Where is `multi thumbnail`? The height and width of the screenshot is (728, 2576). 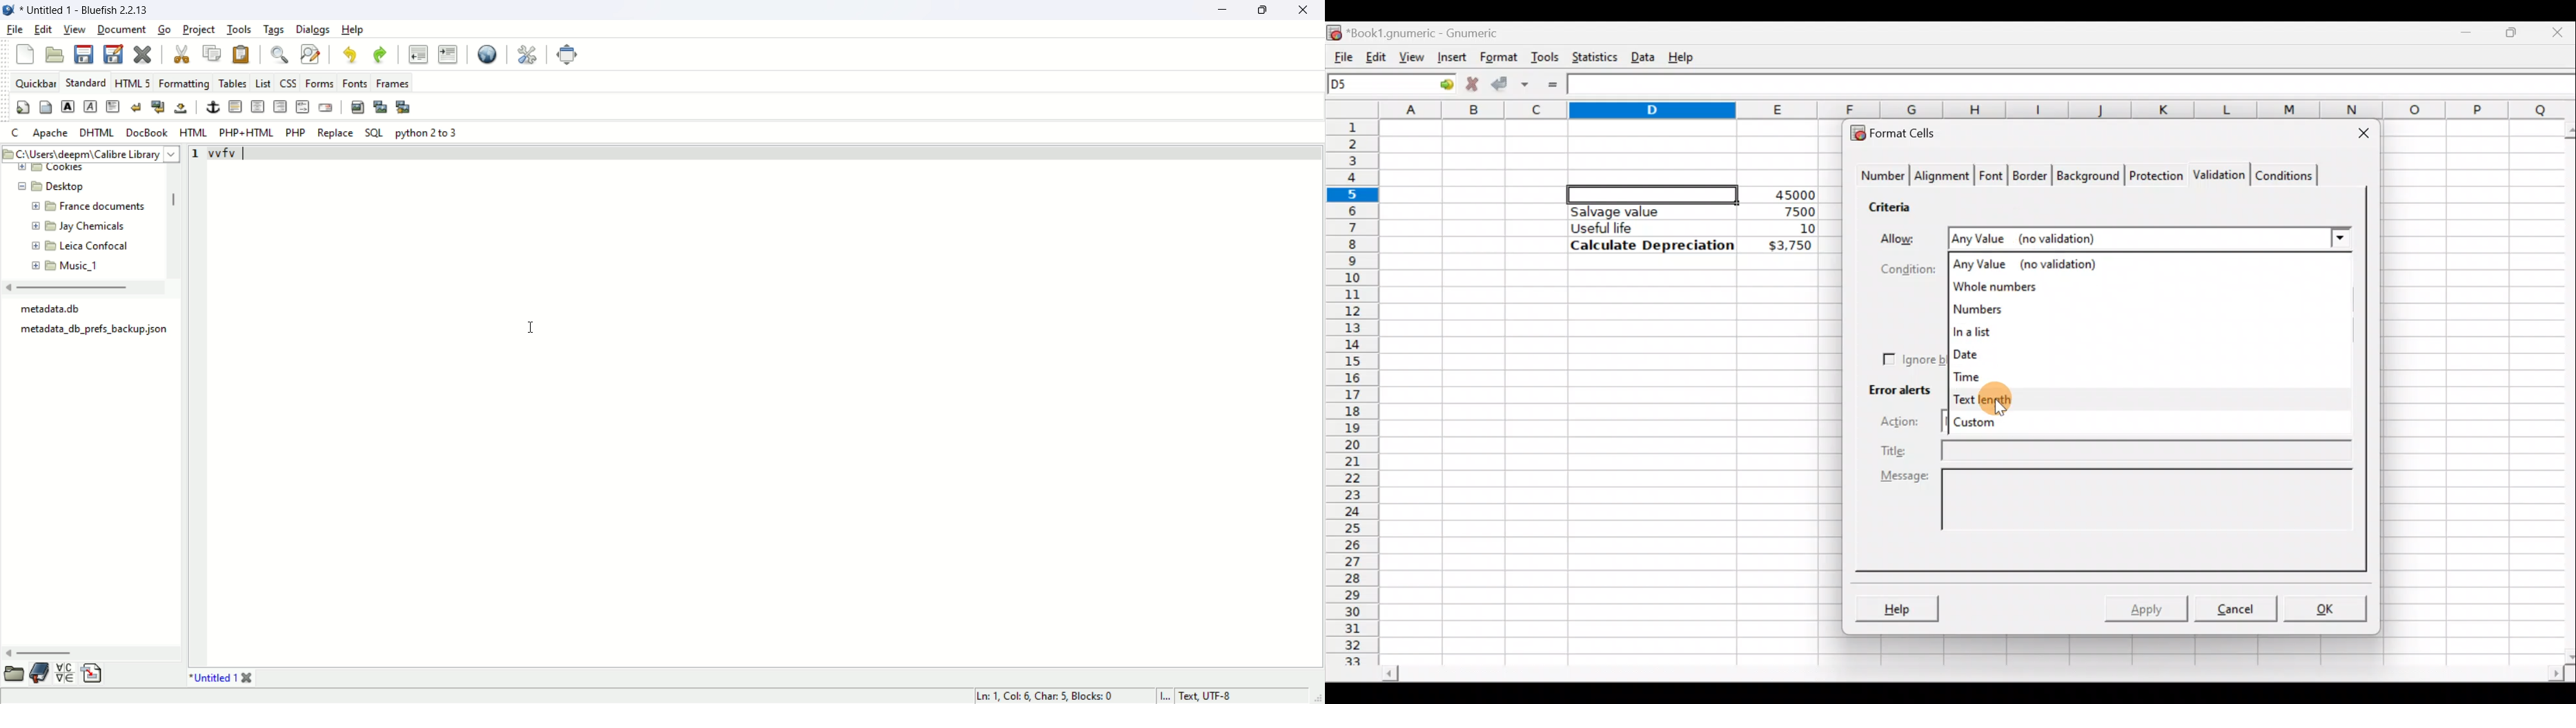 multi thumbnail is located at coordinates (411, 107).